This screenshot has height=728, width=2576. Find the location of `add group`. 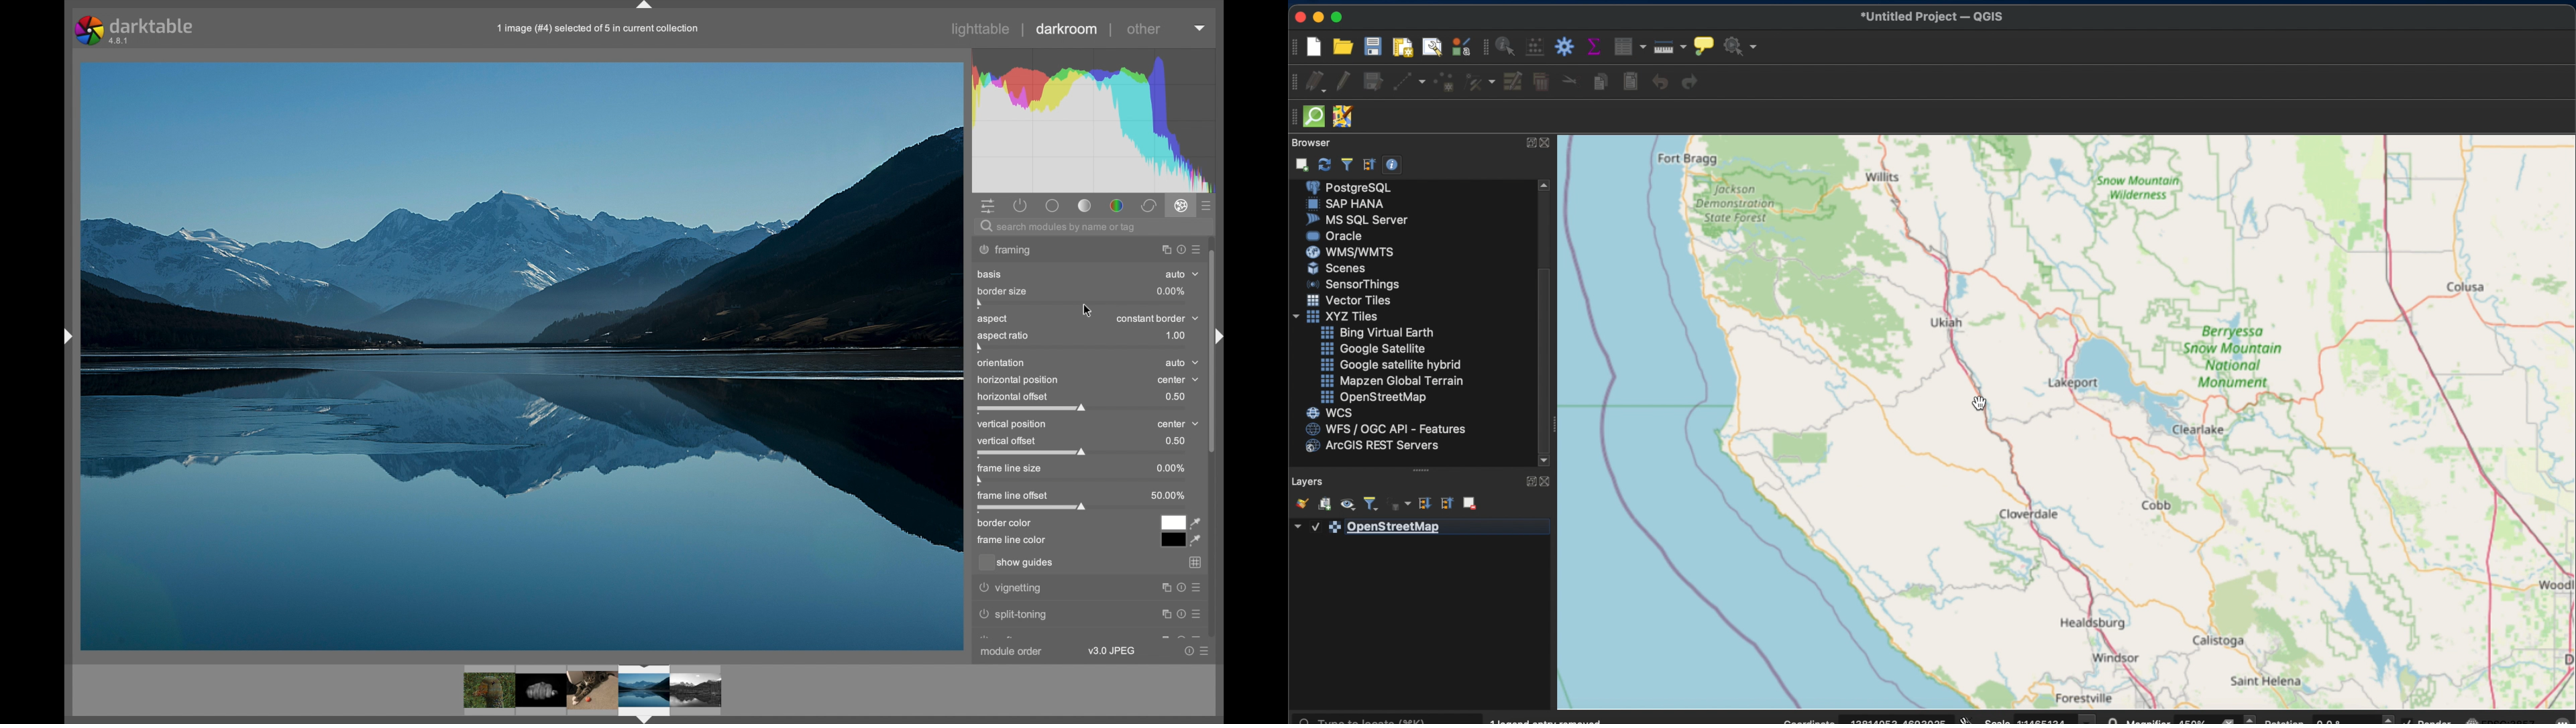

add group is located at coordinates (1326, 503).